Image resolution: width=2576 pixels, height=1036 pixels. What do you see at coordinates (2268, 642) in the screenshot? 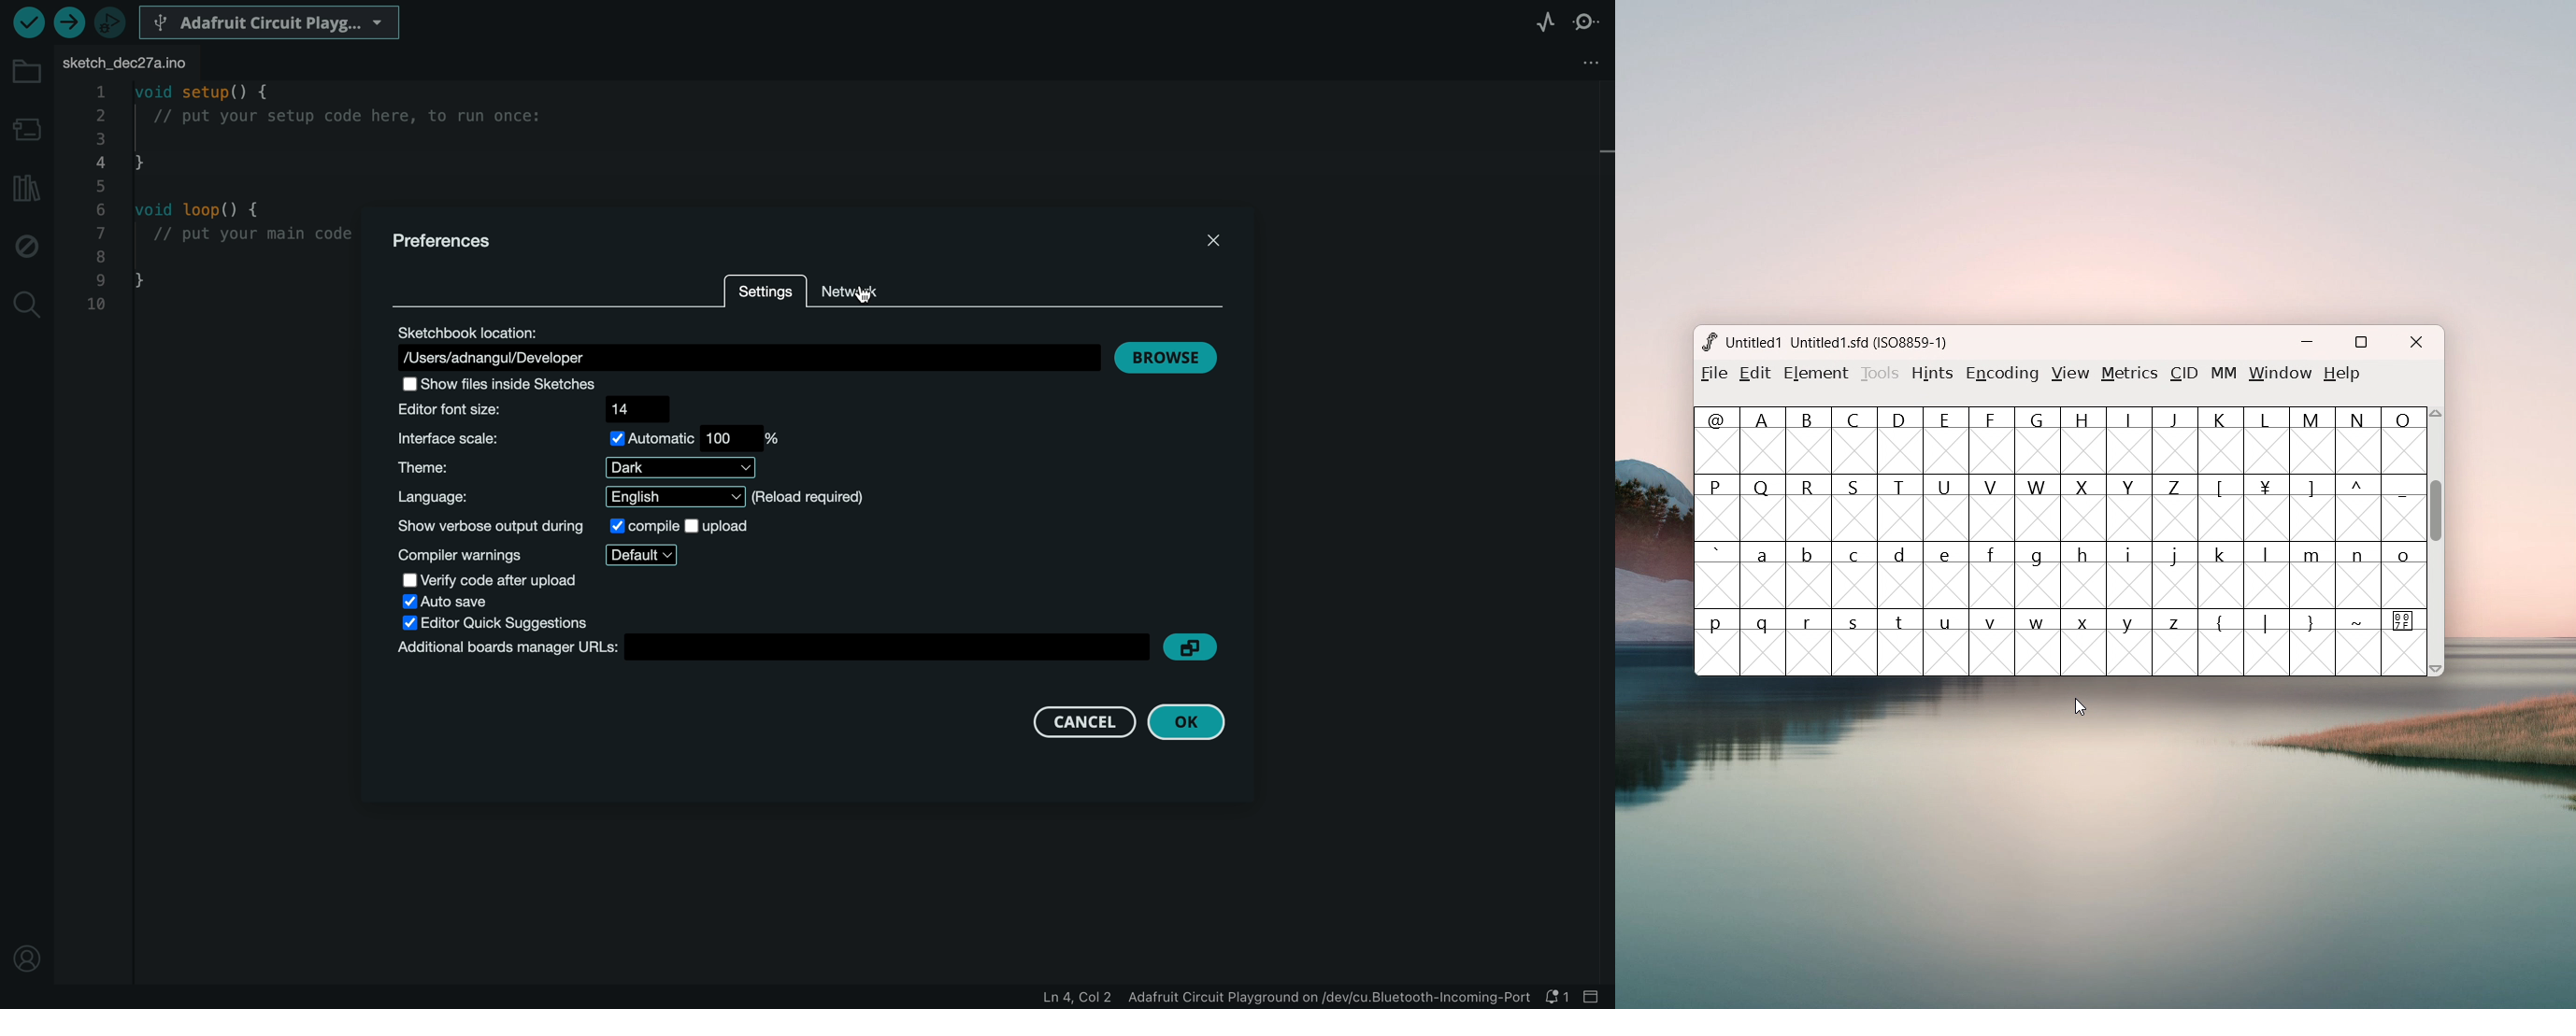
I see `|` at bounding box center [2268, 642].